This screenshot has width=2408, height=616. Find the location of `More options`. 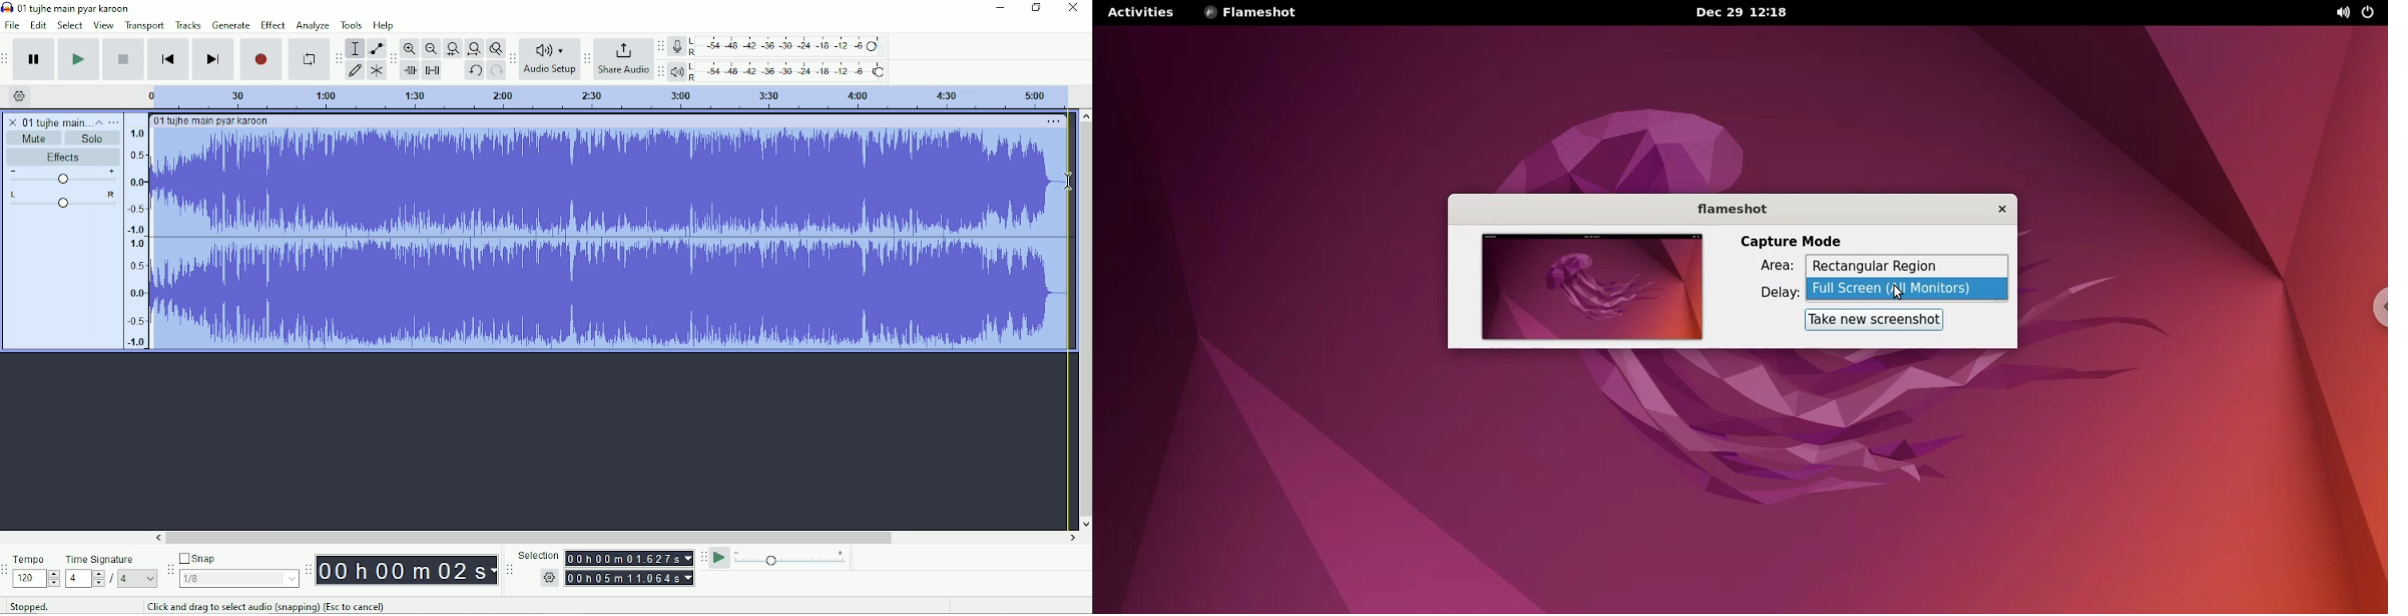

More options is located at coordinates (113, 122).